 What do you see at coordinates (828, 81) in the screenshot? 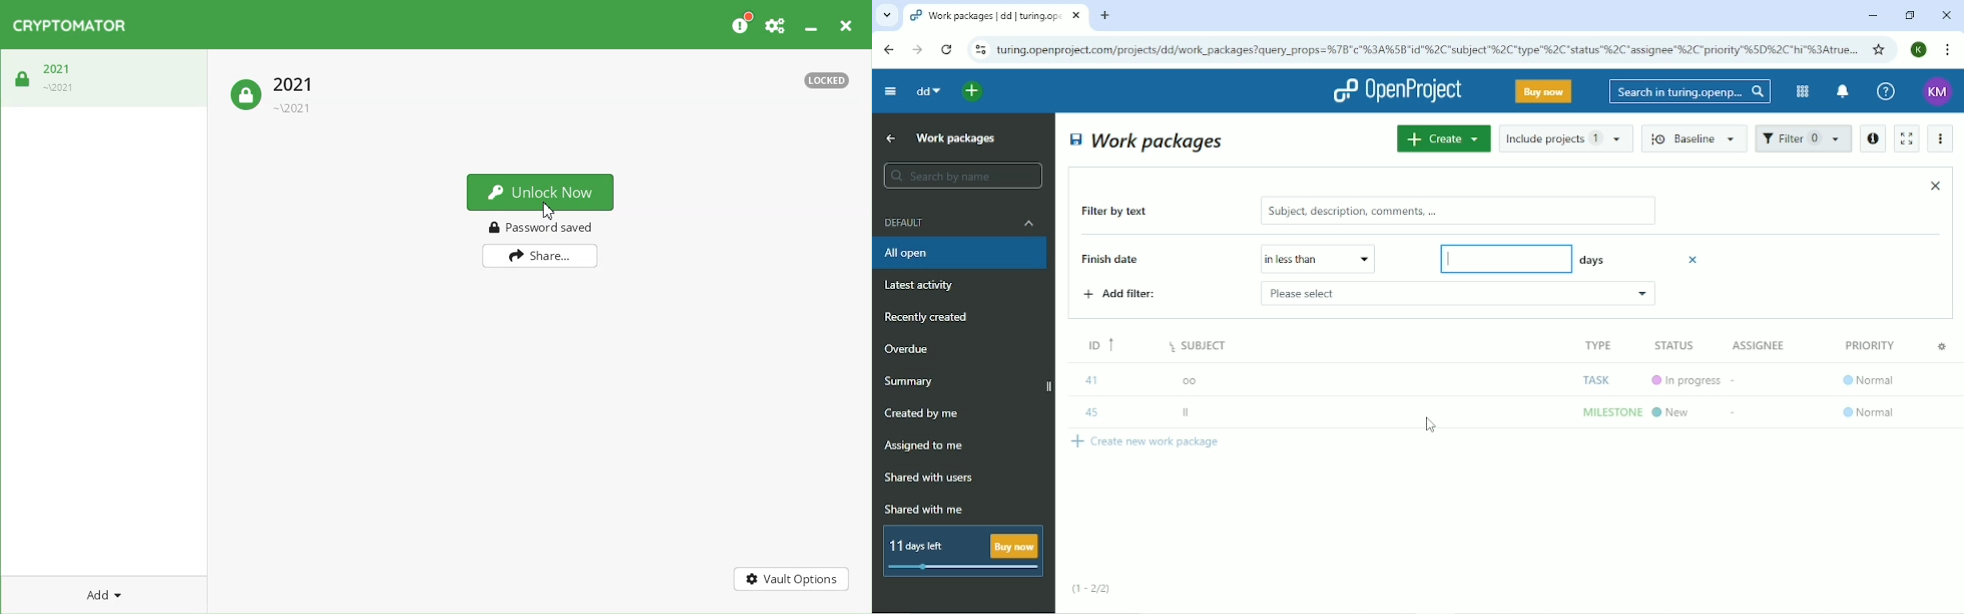
I see `Text` at bounding box center [828, 81].